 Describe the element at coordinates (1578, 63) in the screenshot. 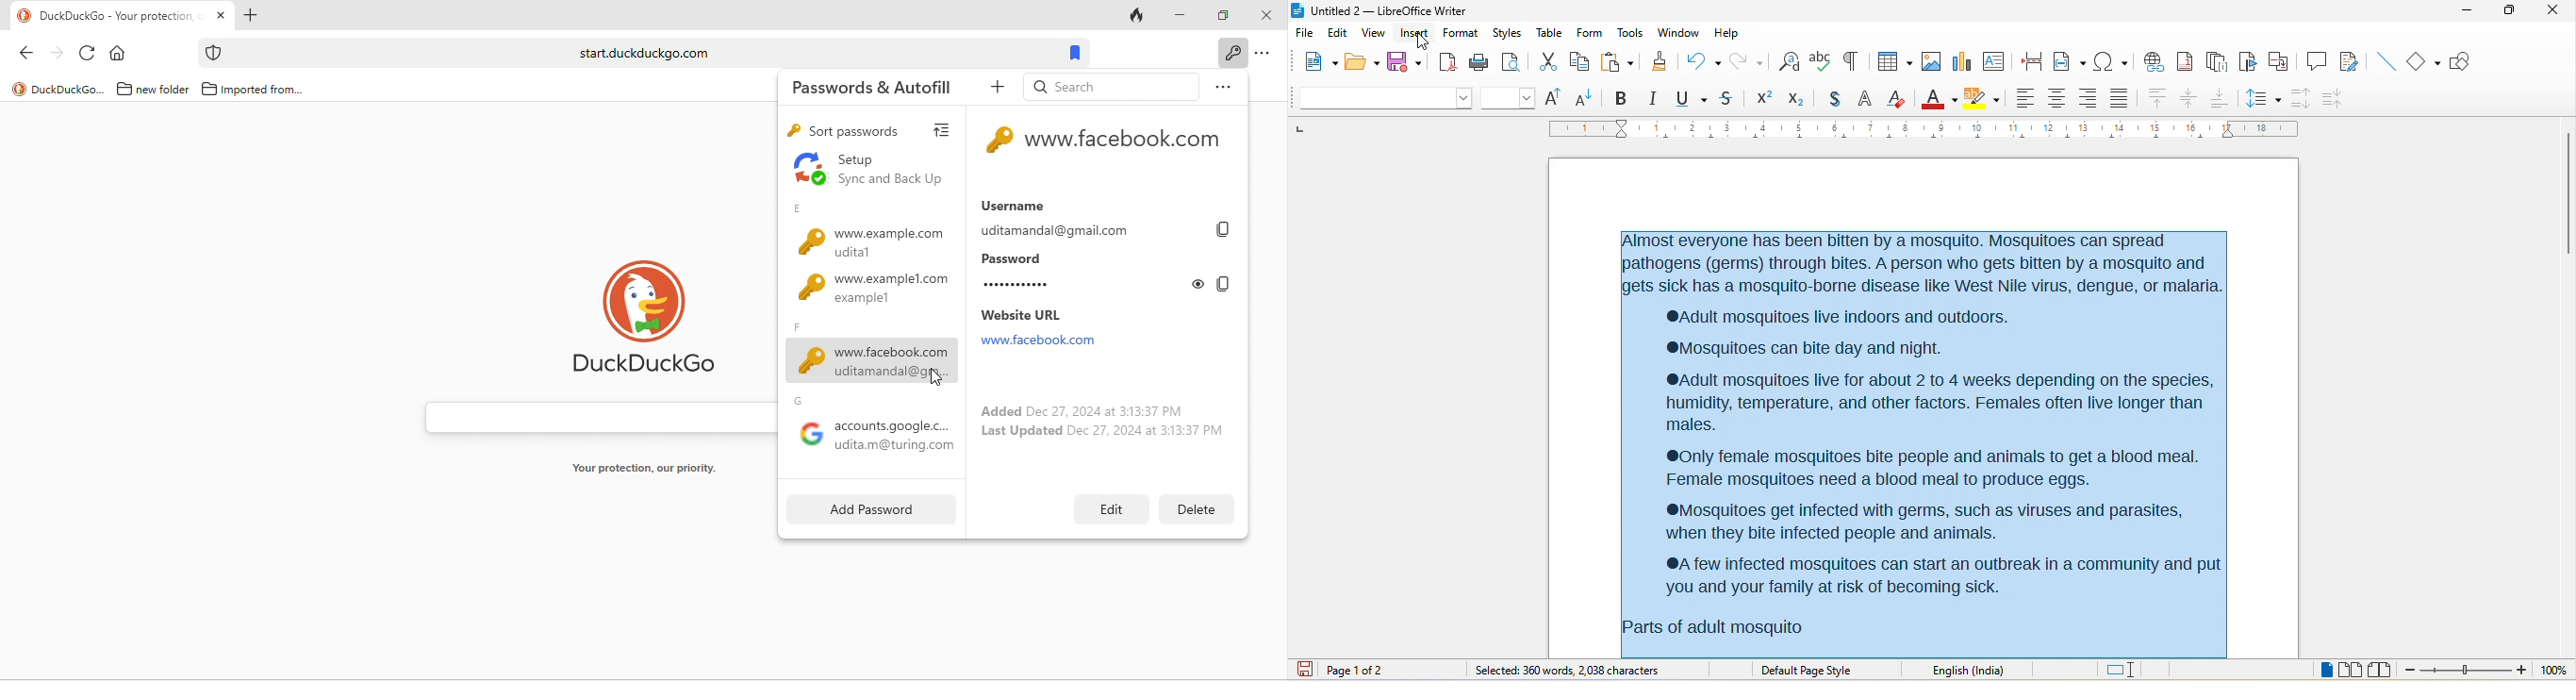

I see `copy` at that location.